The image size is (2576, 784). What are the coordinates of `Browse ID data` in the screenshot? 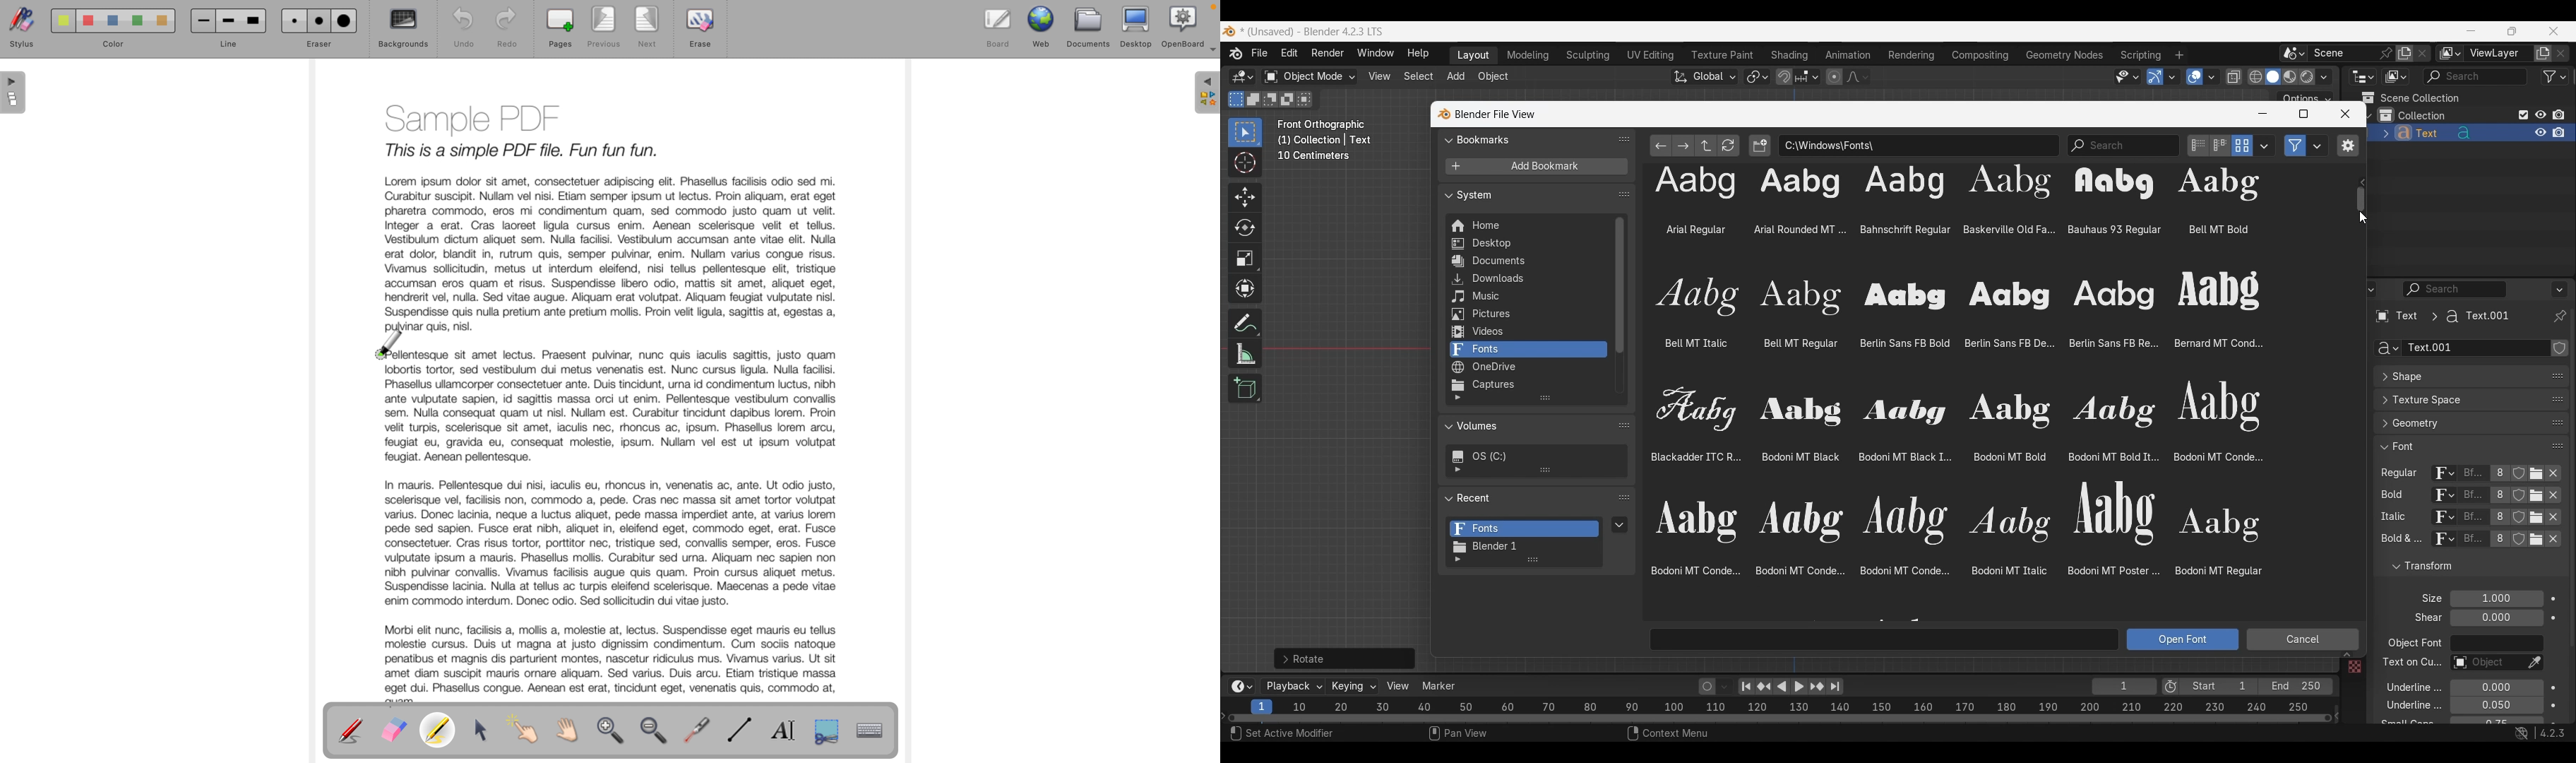 It's located at (2438, 497).